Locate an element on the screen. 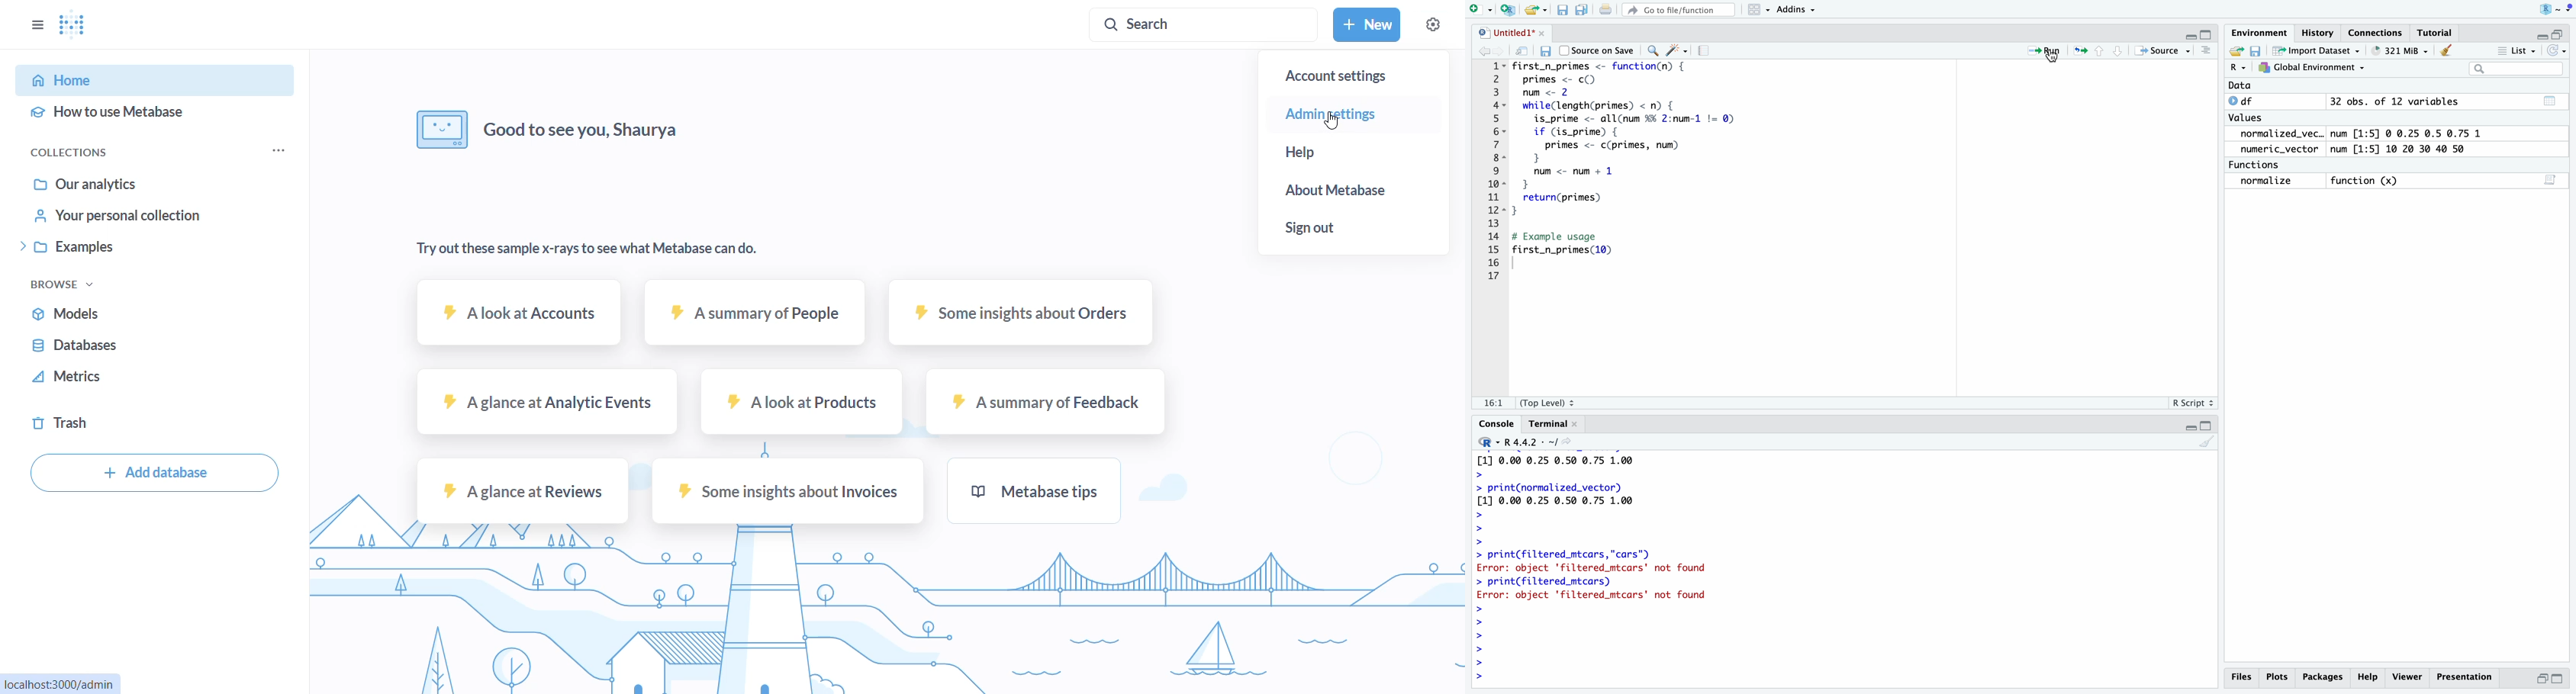 This screenshot has height=700, width=2576. +» Source - is located at coordinates (2161, 51).